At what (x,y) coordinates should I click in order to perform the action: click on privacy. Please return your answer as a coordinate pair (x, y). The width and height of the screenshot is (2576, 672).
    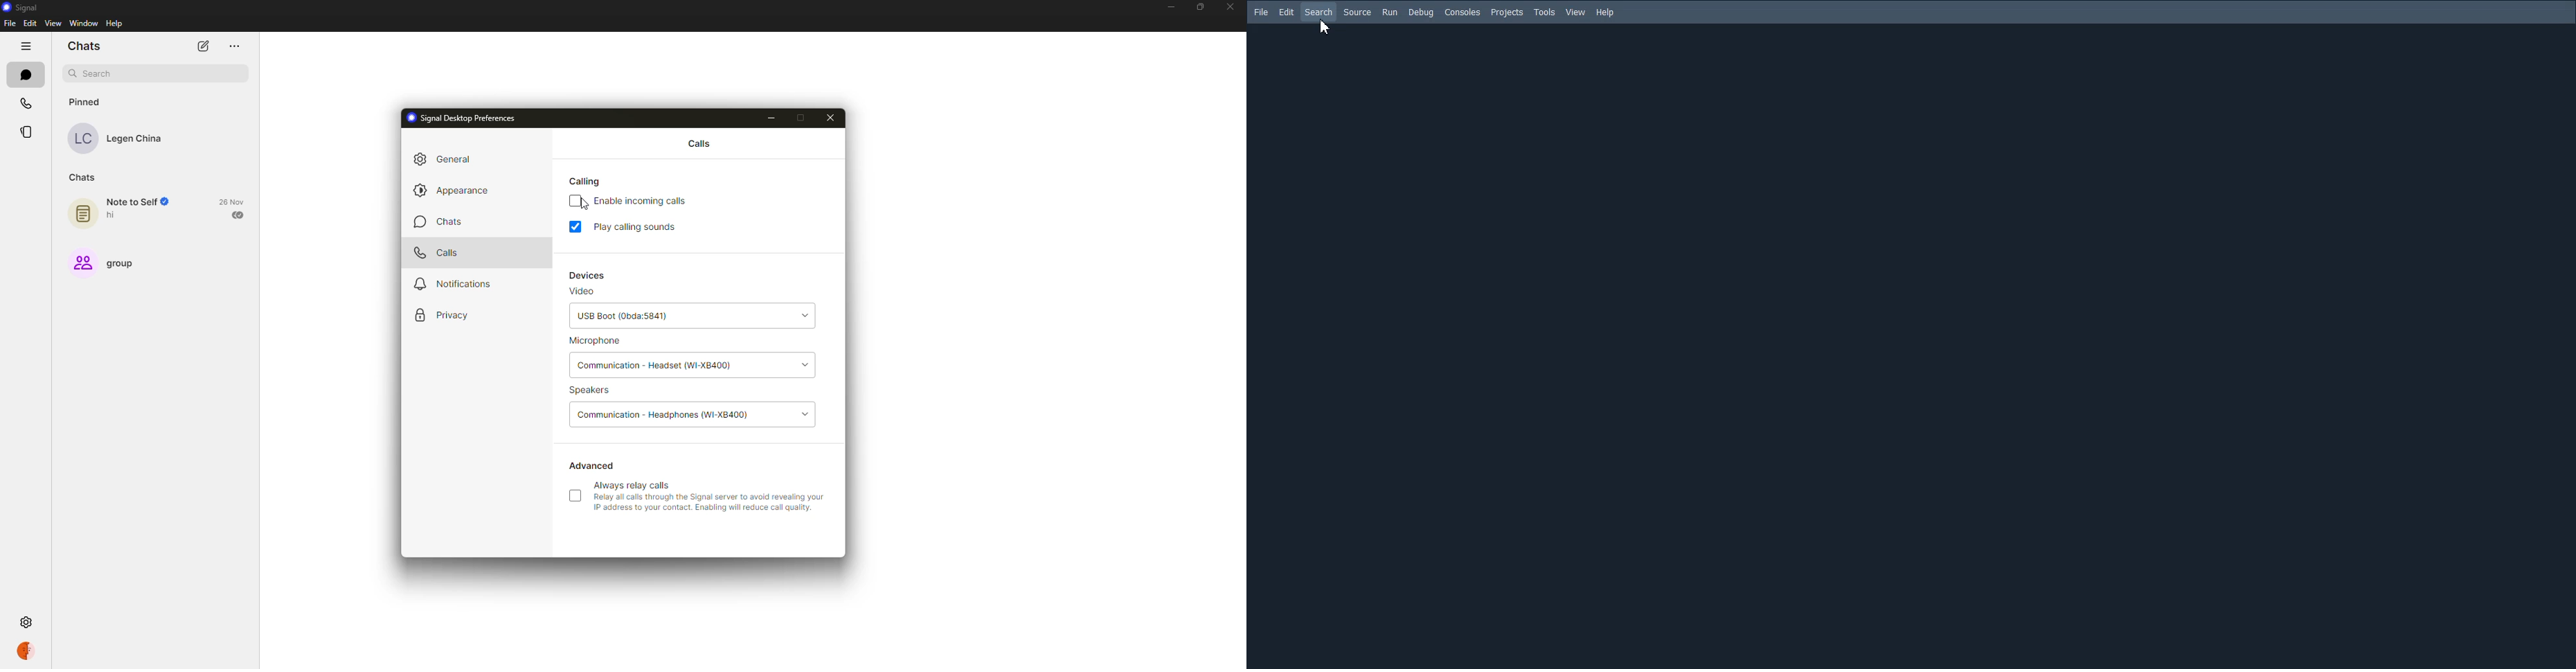
    Looking at the image, I should click on (446, 315).